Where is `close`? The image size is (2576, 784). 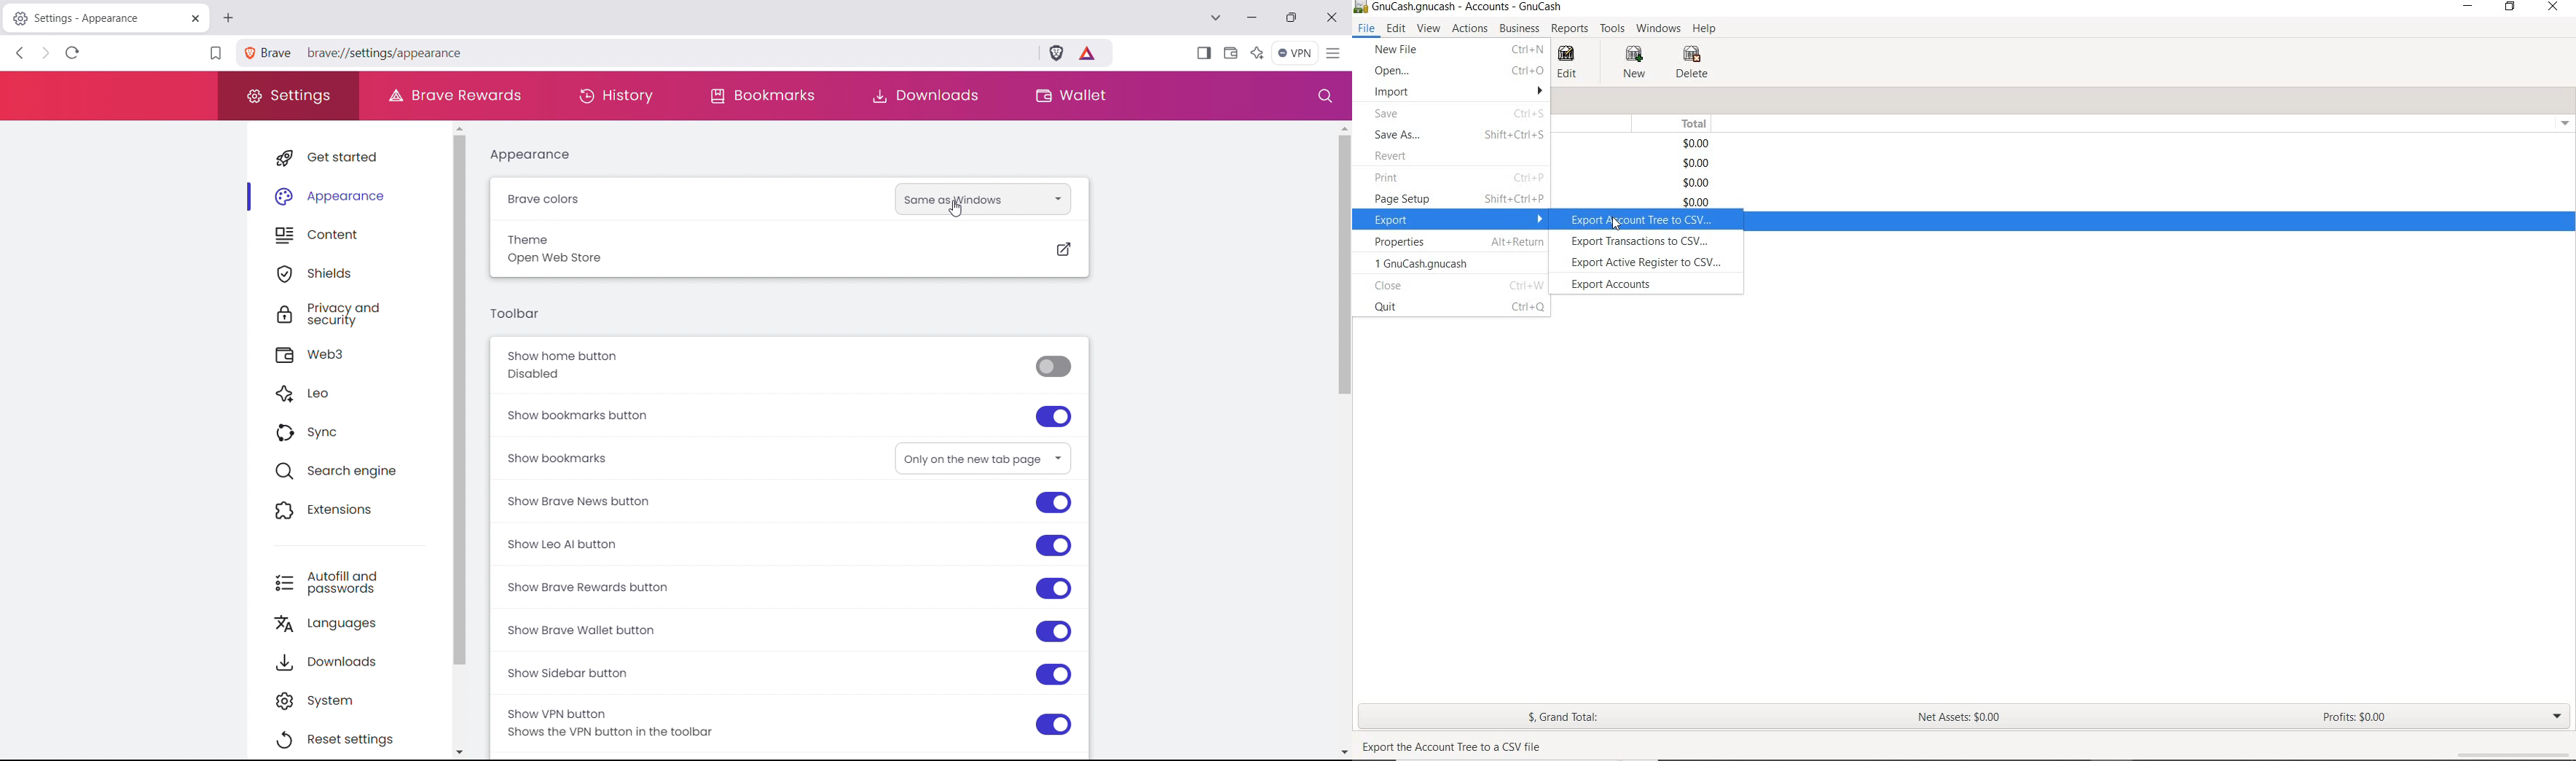
close is located at coordinates (1334, 17).